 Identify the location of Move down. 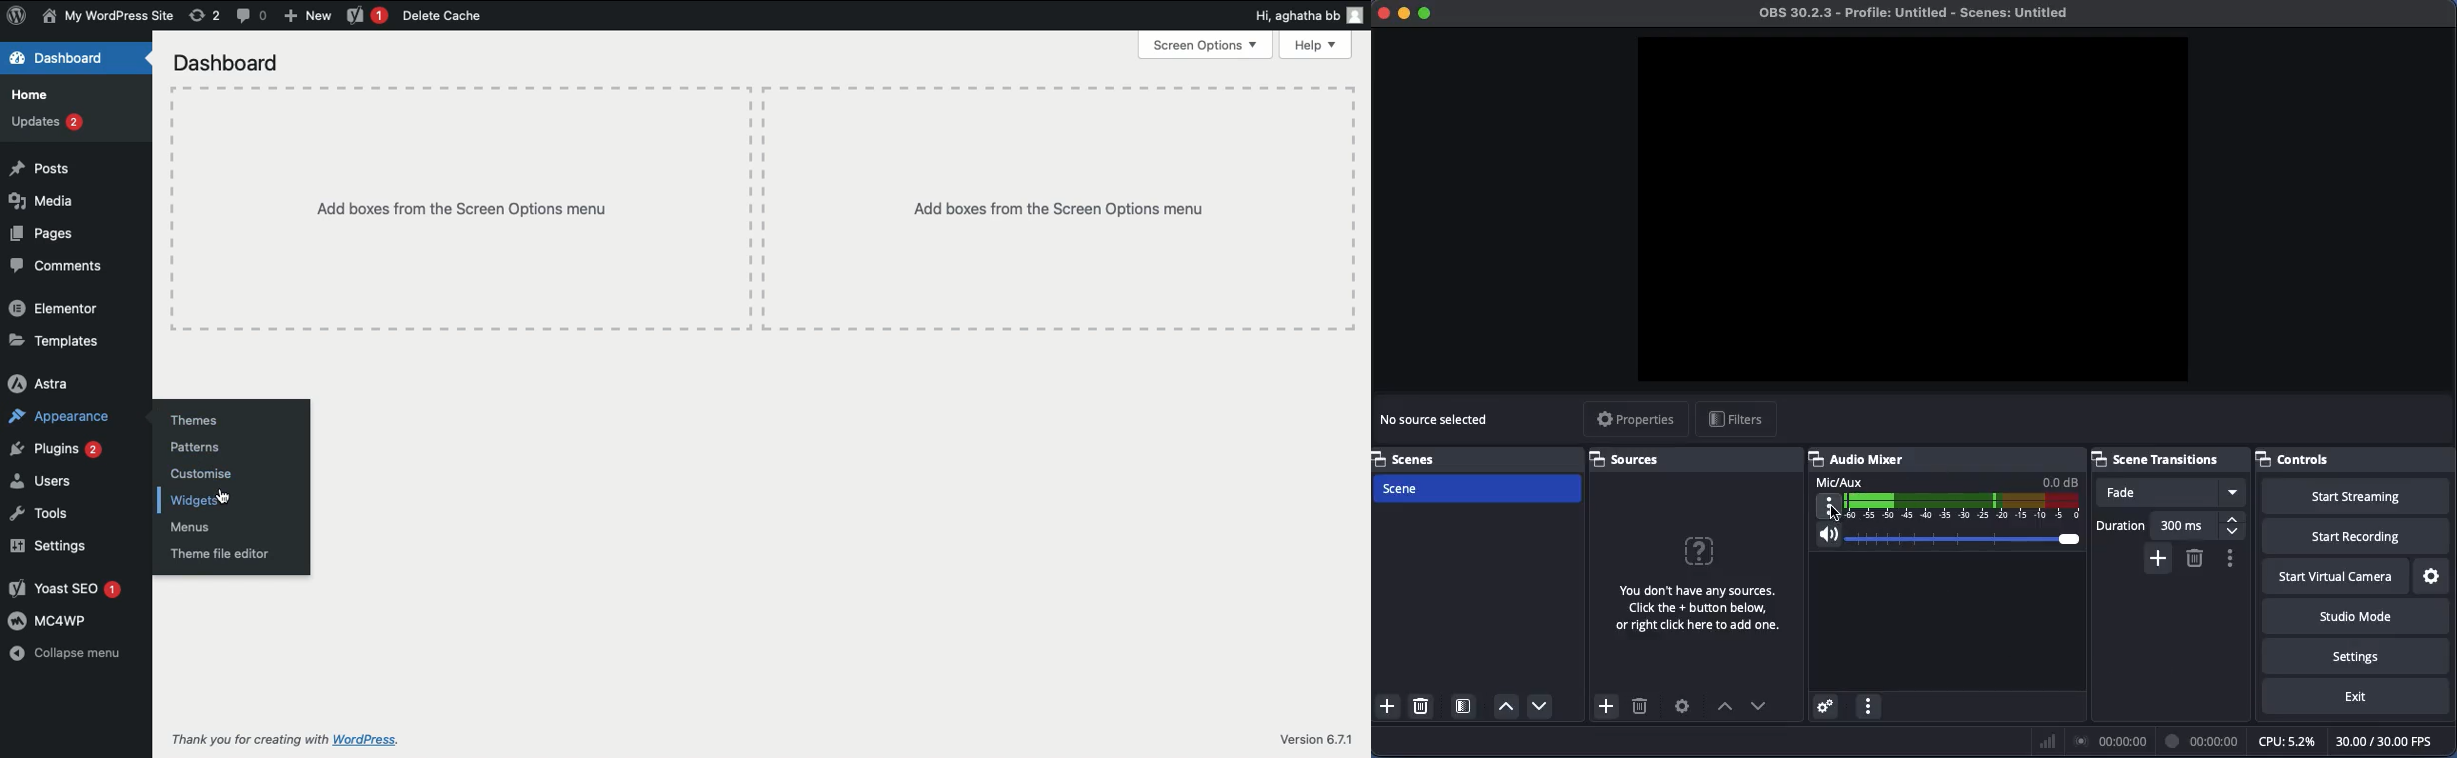
(1759, 706).